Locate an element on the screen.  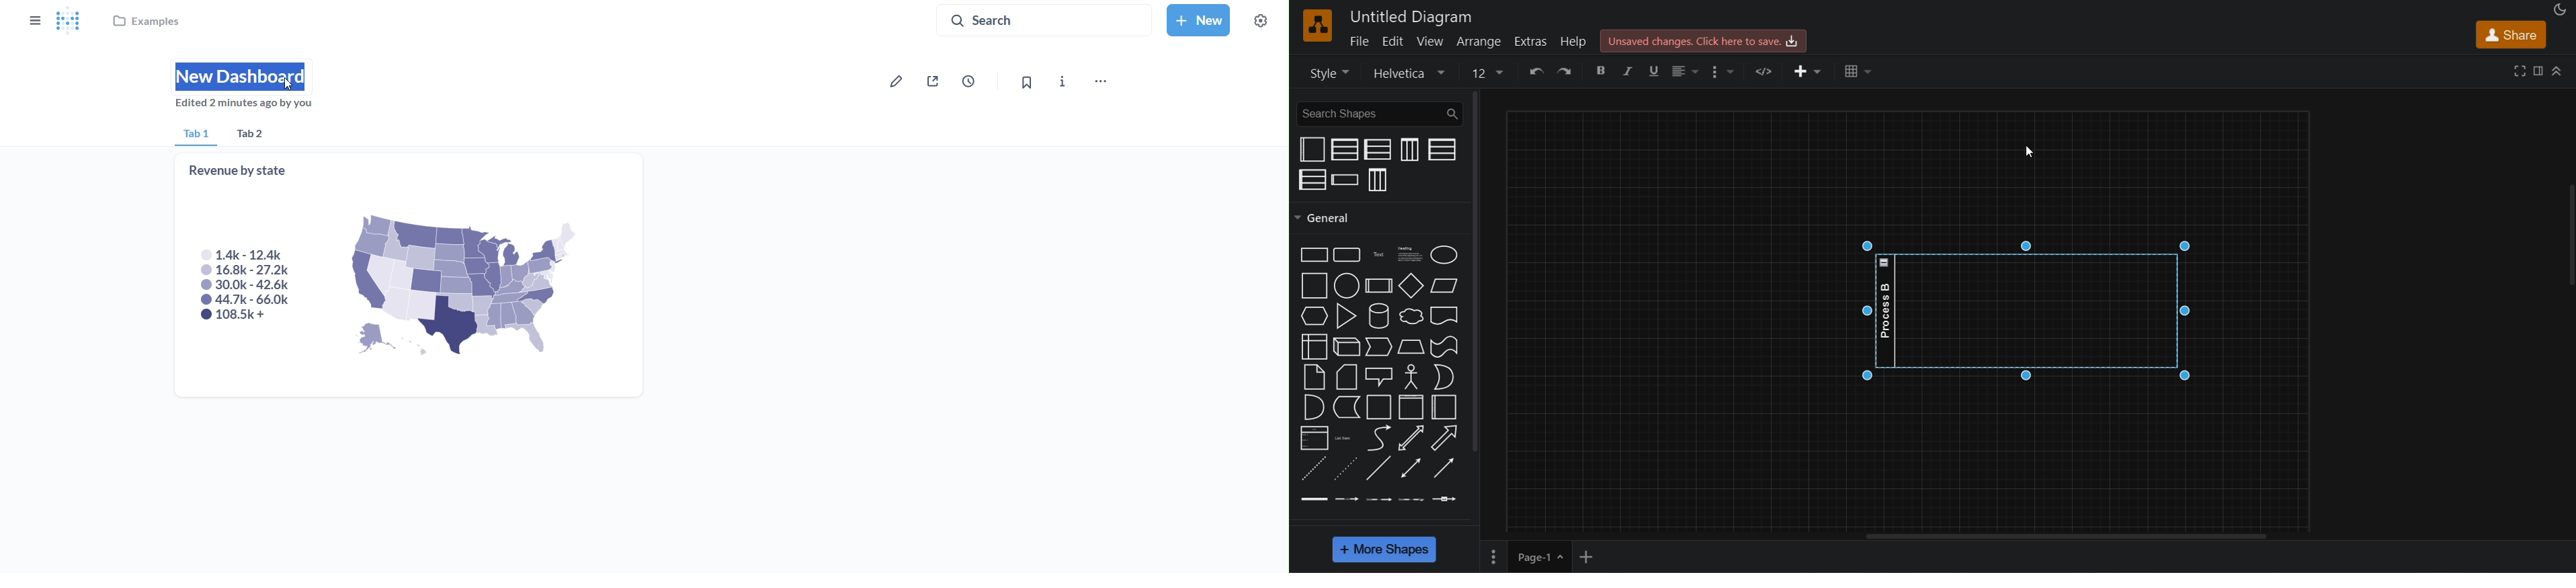
list item is located at coordinates (1344, 439).